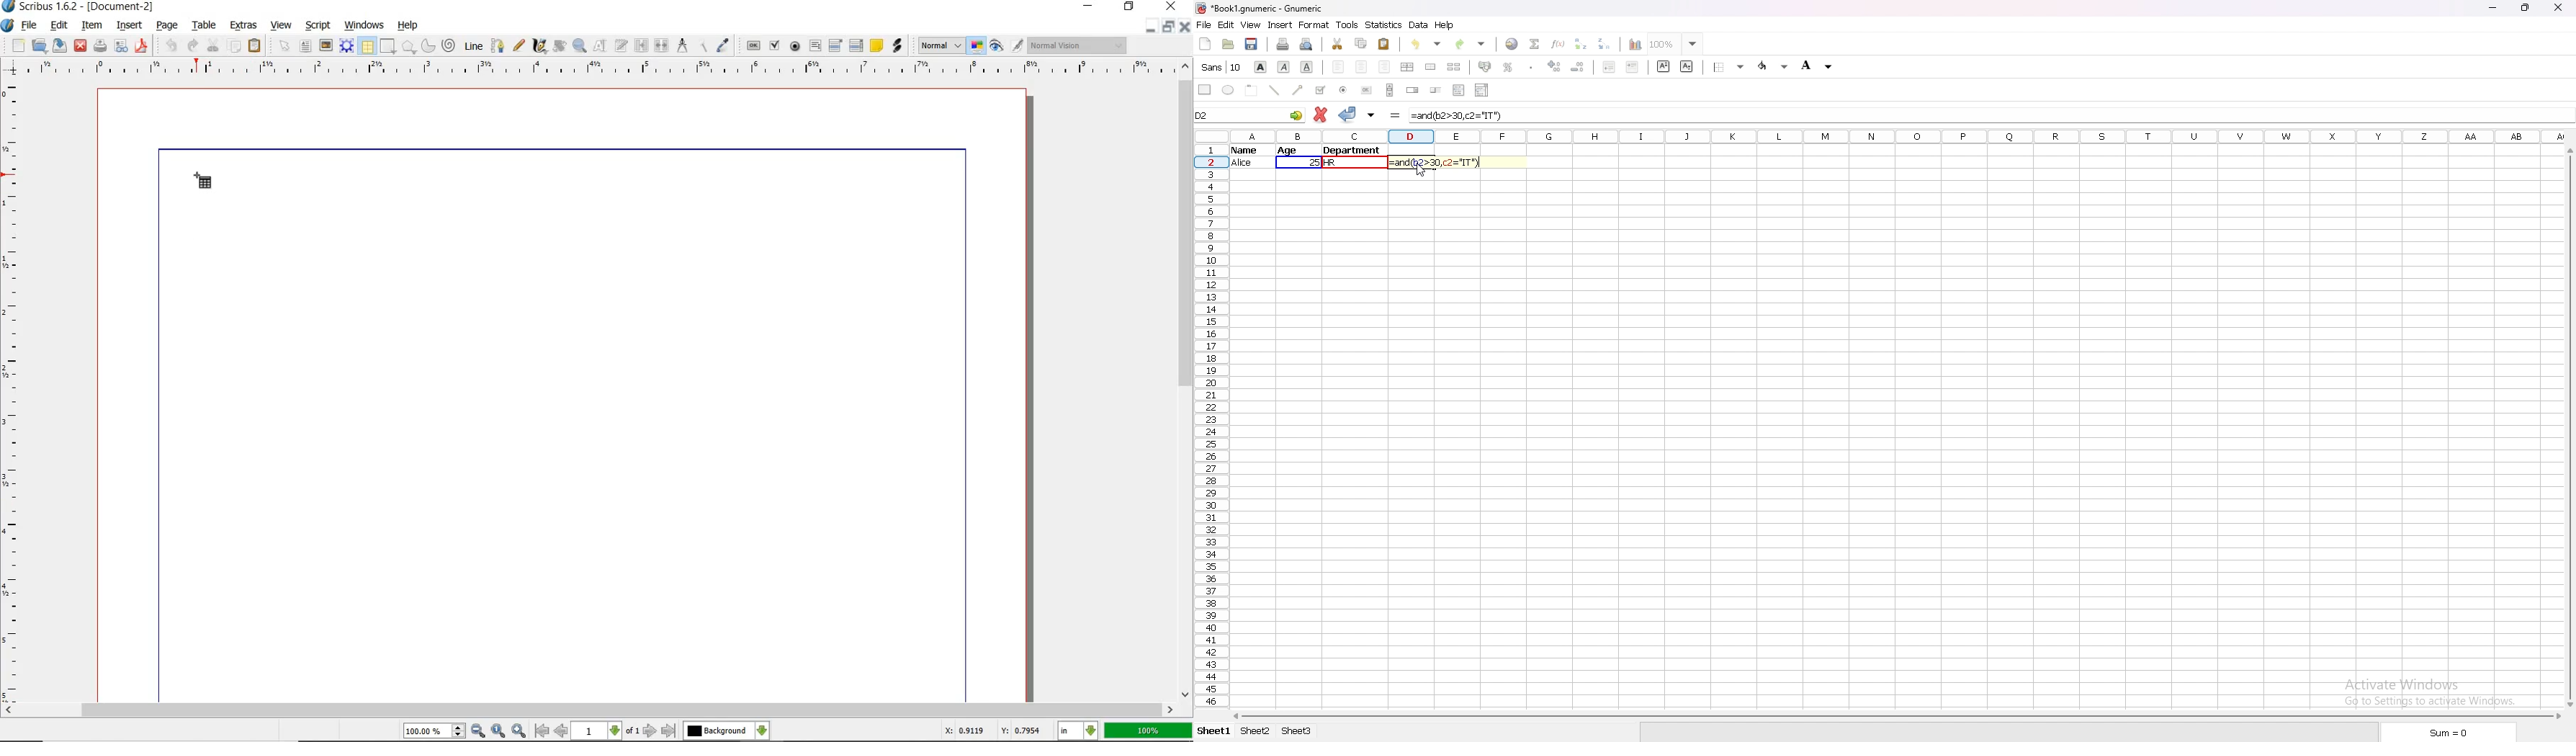 Image resolution: width=2576 pixels, height=756 pixels. Describe the element at coordinates (190, 45) in the screenshot. I see `redo` at that location.